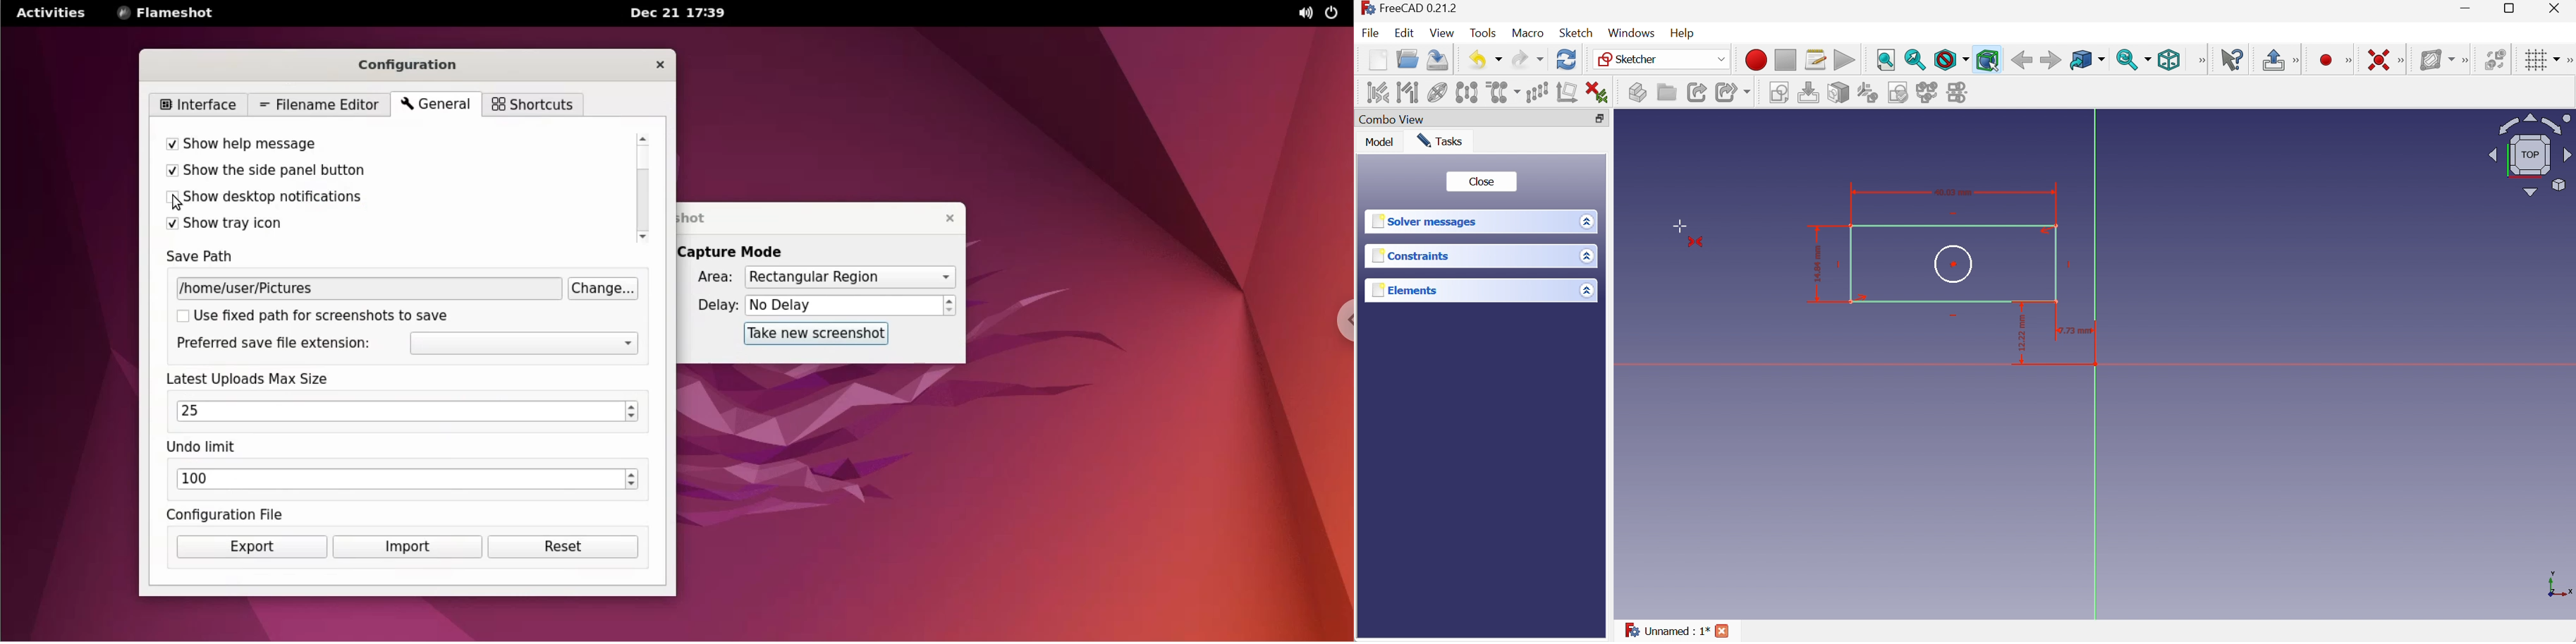 Image resolution: width=2576 pixels, height=644 pixels. What do you see at coordinates (1784, 60) in the screenshot?
I see `Stop macro recording` at bounding box center [1784, 60].